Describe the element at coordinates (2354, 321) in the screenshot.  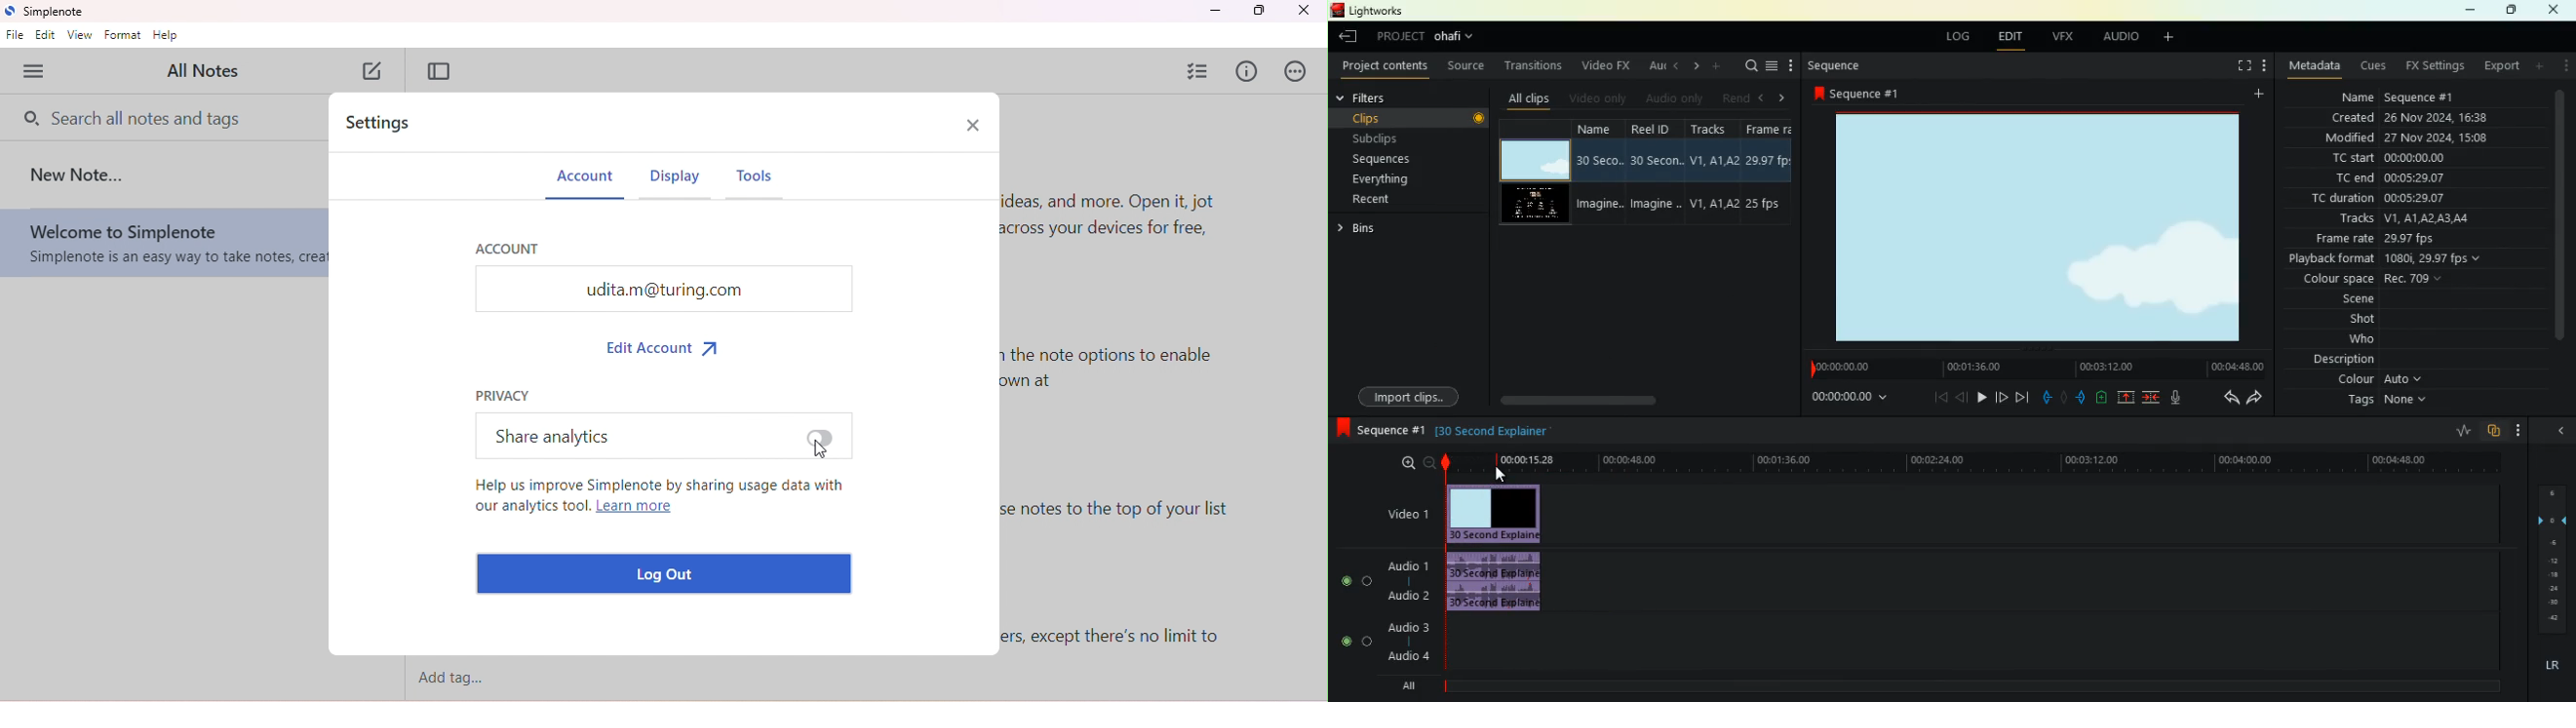
I see `shot` at that location.